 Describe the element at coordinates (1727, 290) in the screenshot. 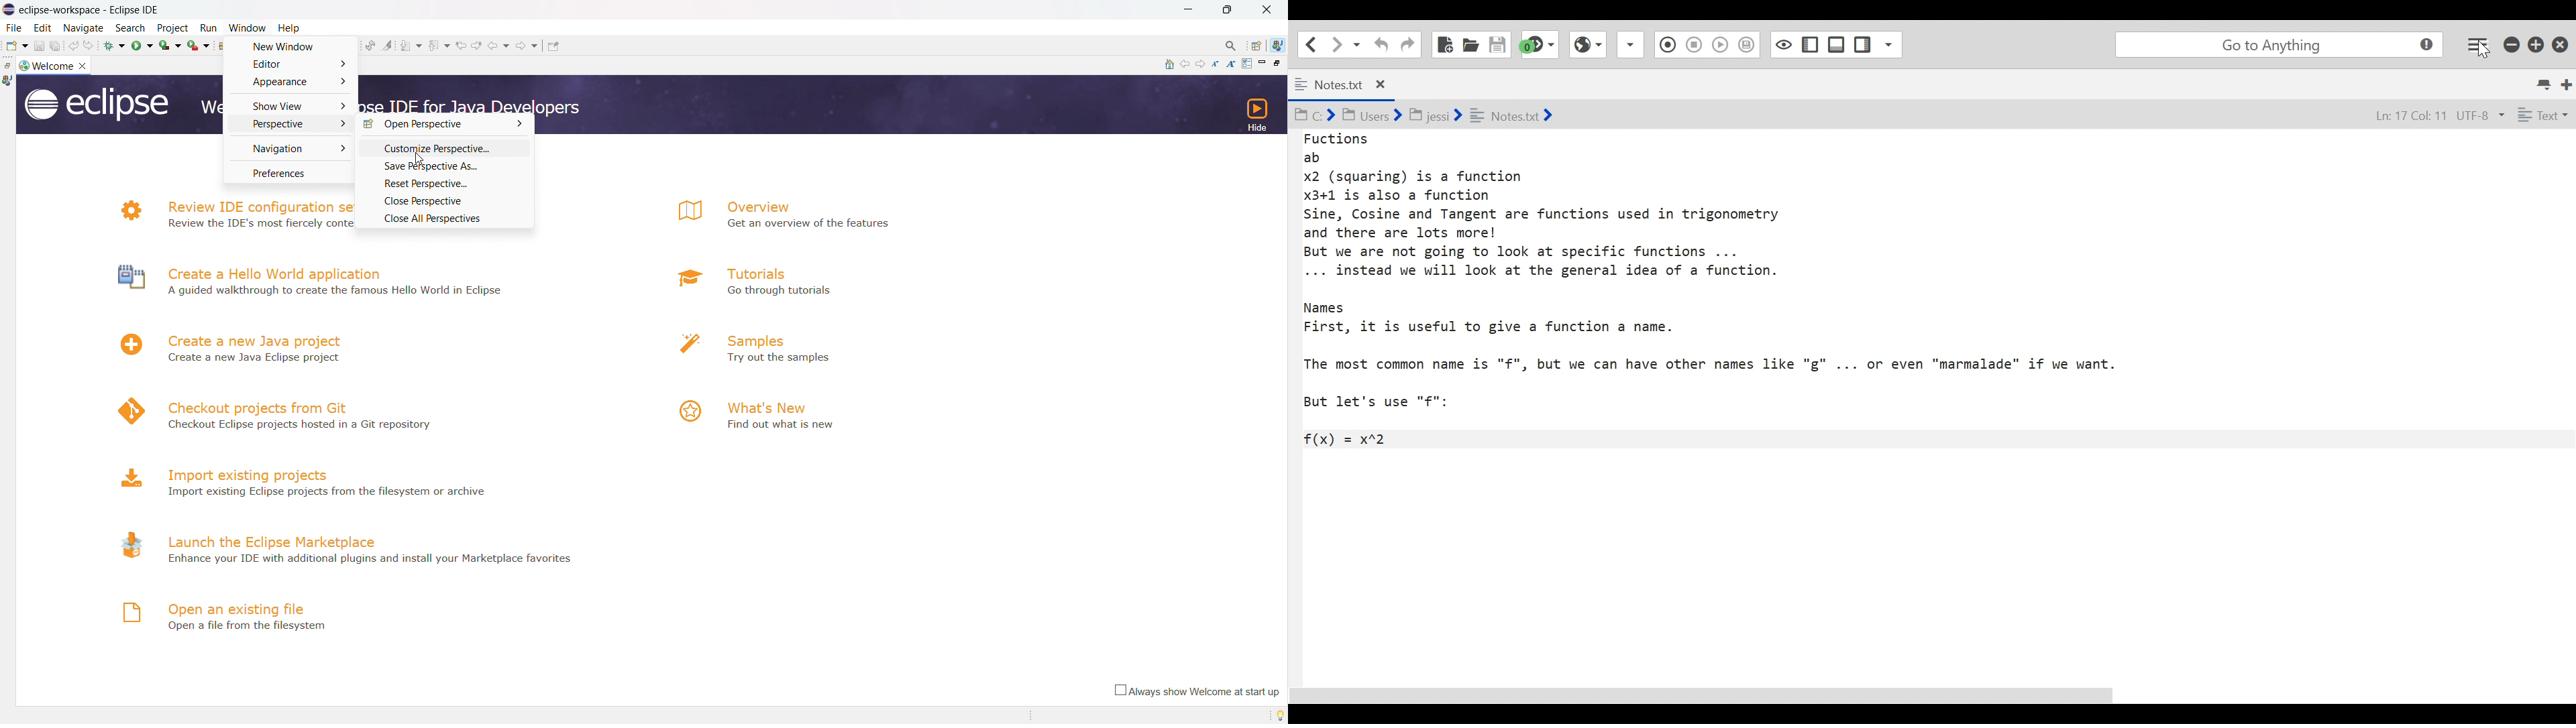

I see `Fuctions

ab

x2 (squaring) is a function

x3+1 is also a function

Sine, Cosine and Tangent are functions used in trigonometry
and there are lots more!

But we are not going to look at specific functions ...

... instead we will look at the general idea of a function.
Names

First, it is useful to give a function a name.

The most common name is "f", but we can have other names like "g" ... or even "marmalade" if we want.
But let's use "f":

f(x) = x*2` at that location.